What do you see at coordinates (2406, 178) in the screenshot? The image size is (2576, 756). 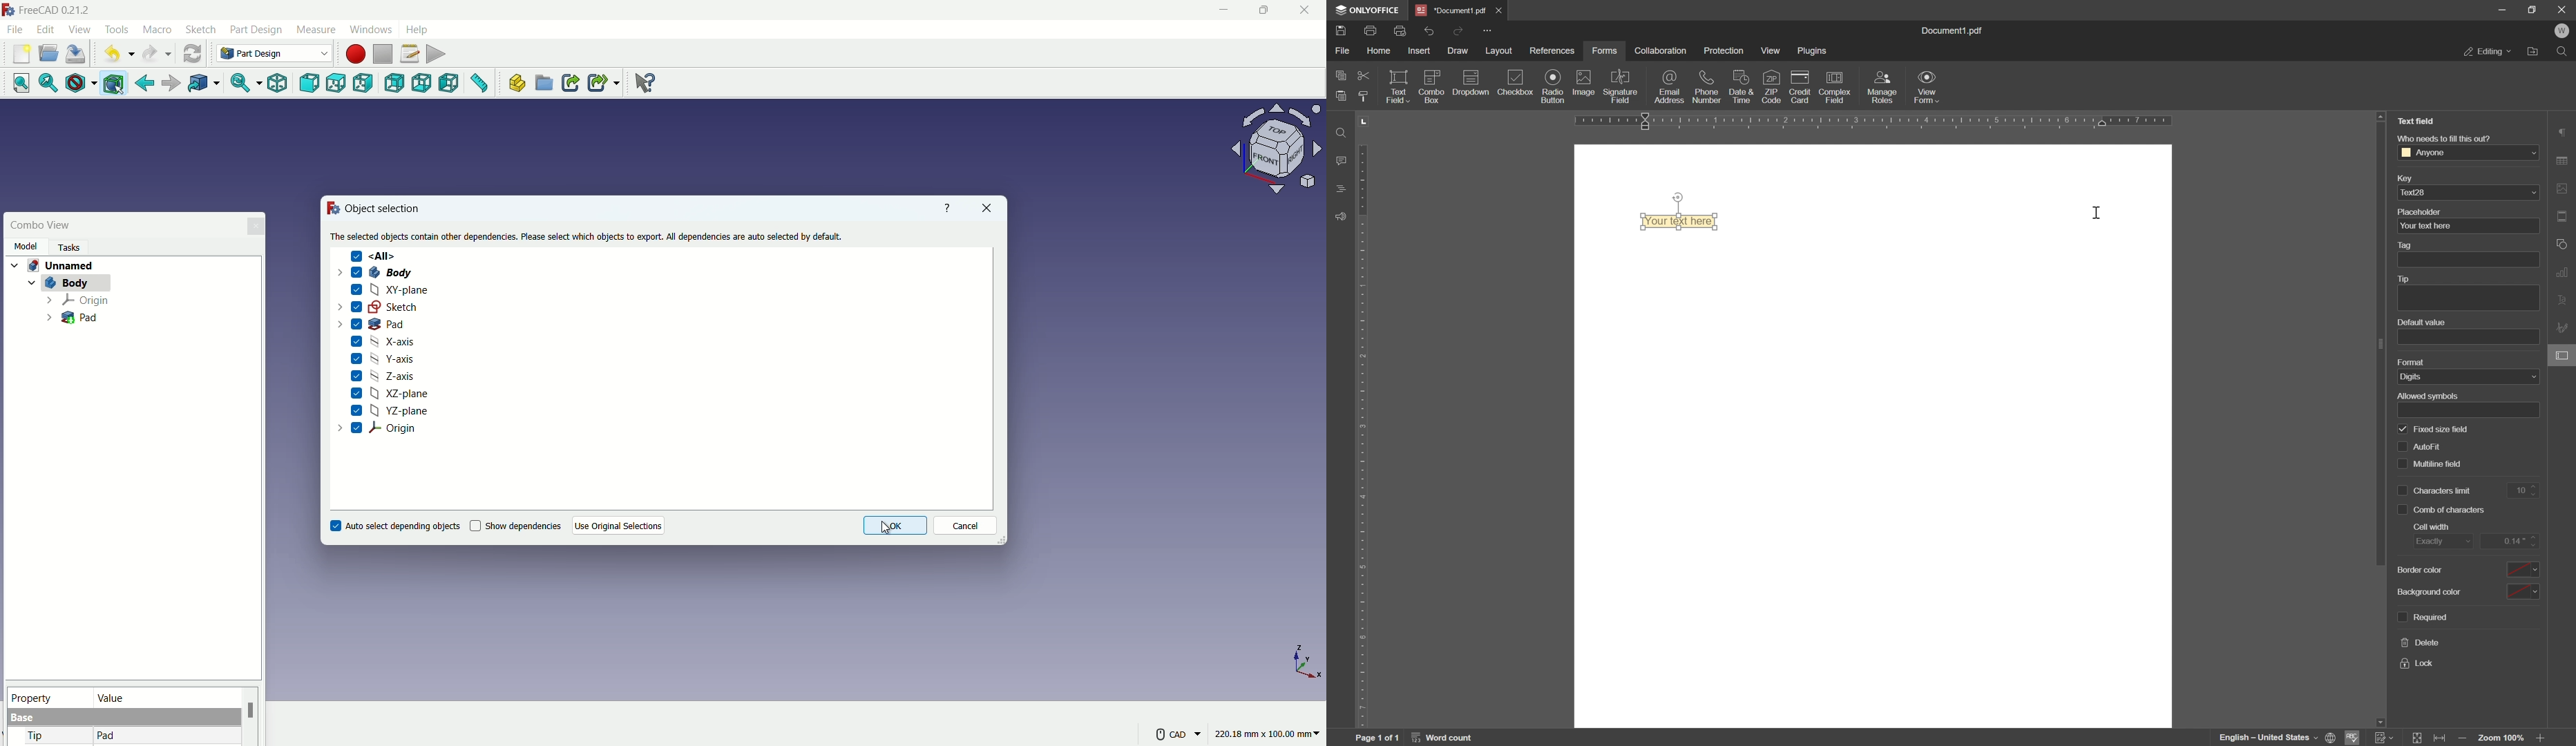 I see `key` at bounding box center [2406, 178].